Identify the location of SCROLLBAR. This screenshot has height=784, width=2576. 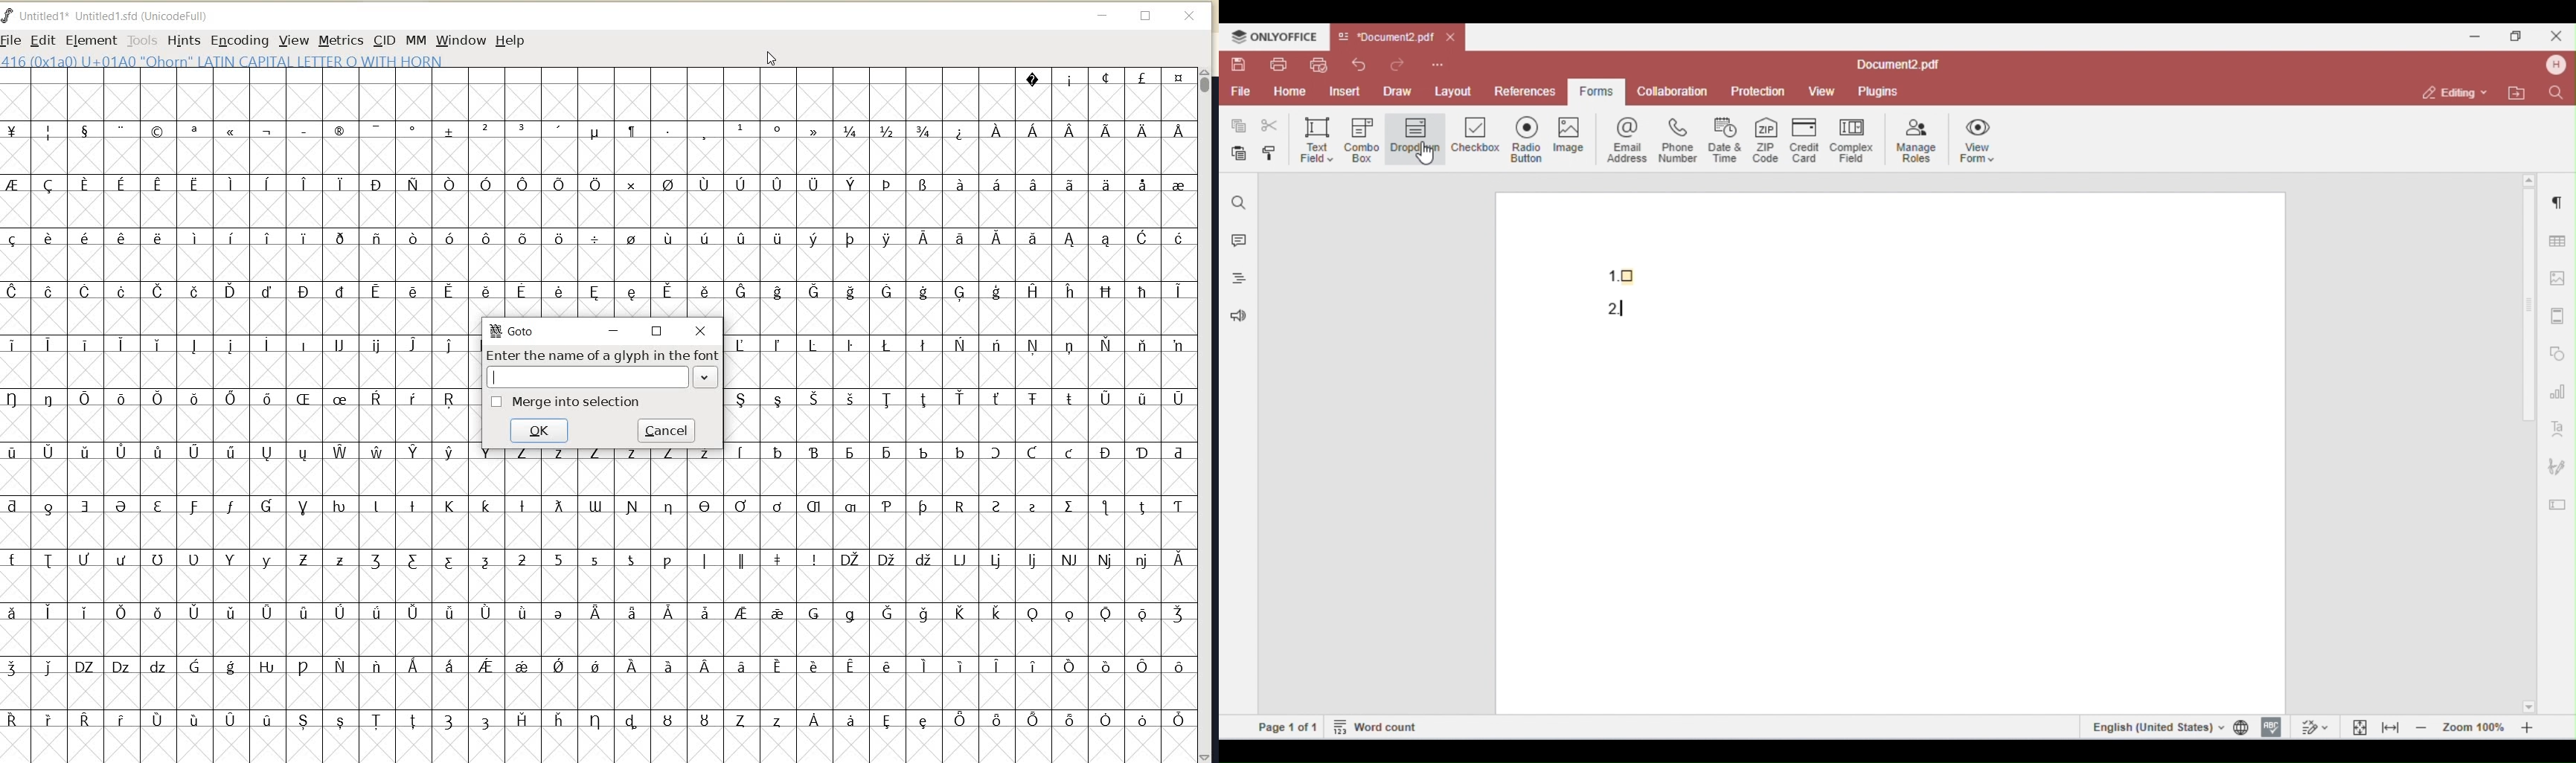
(1207, 415).